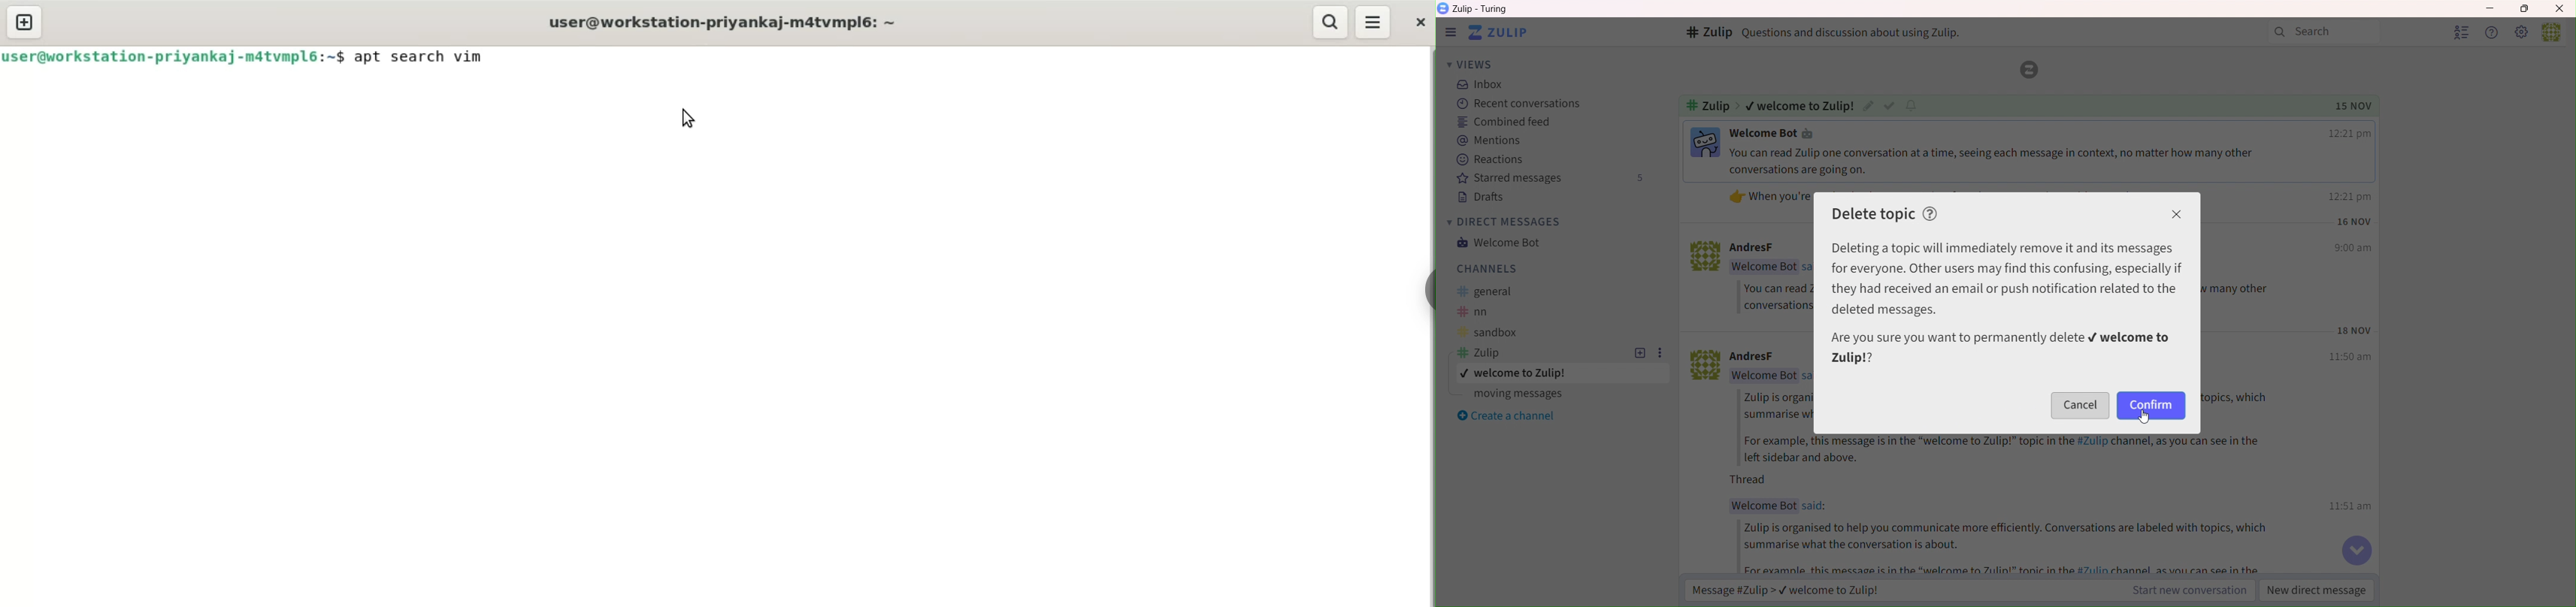  What do you see at coordinates (1769, 196) in the screenshot?
I see `Text` at bounding box center [1769, 196].